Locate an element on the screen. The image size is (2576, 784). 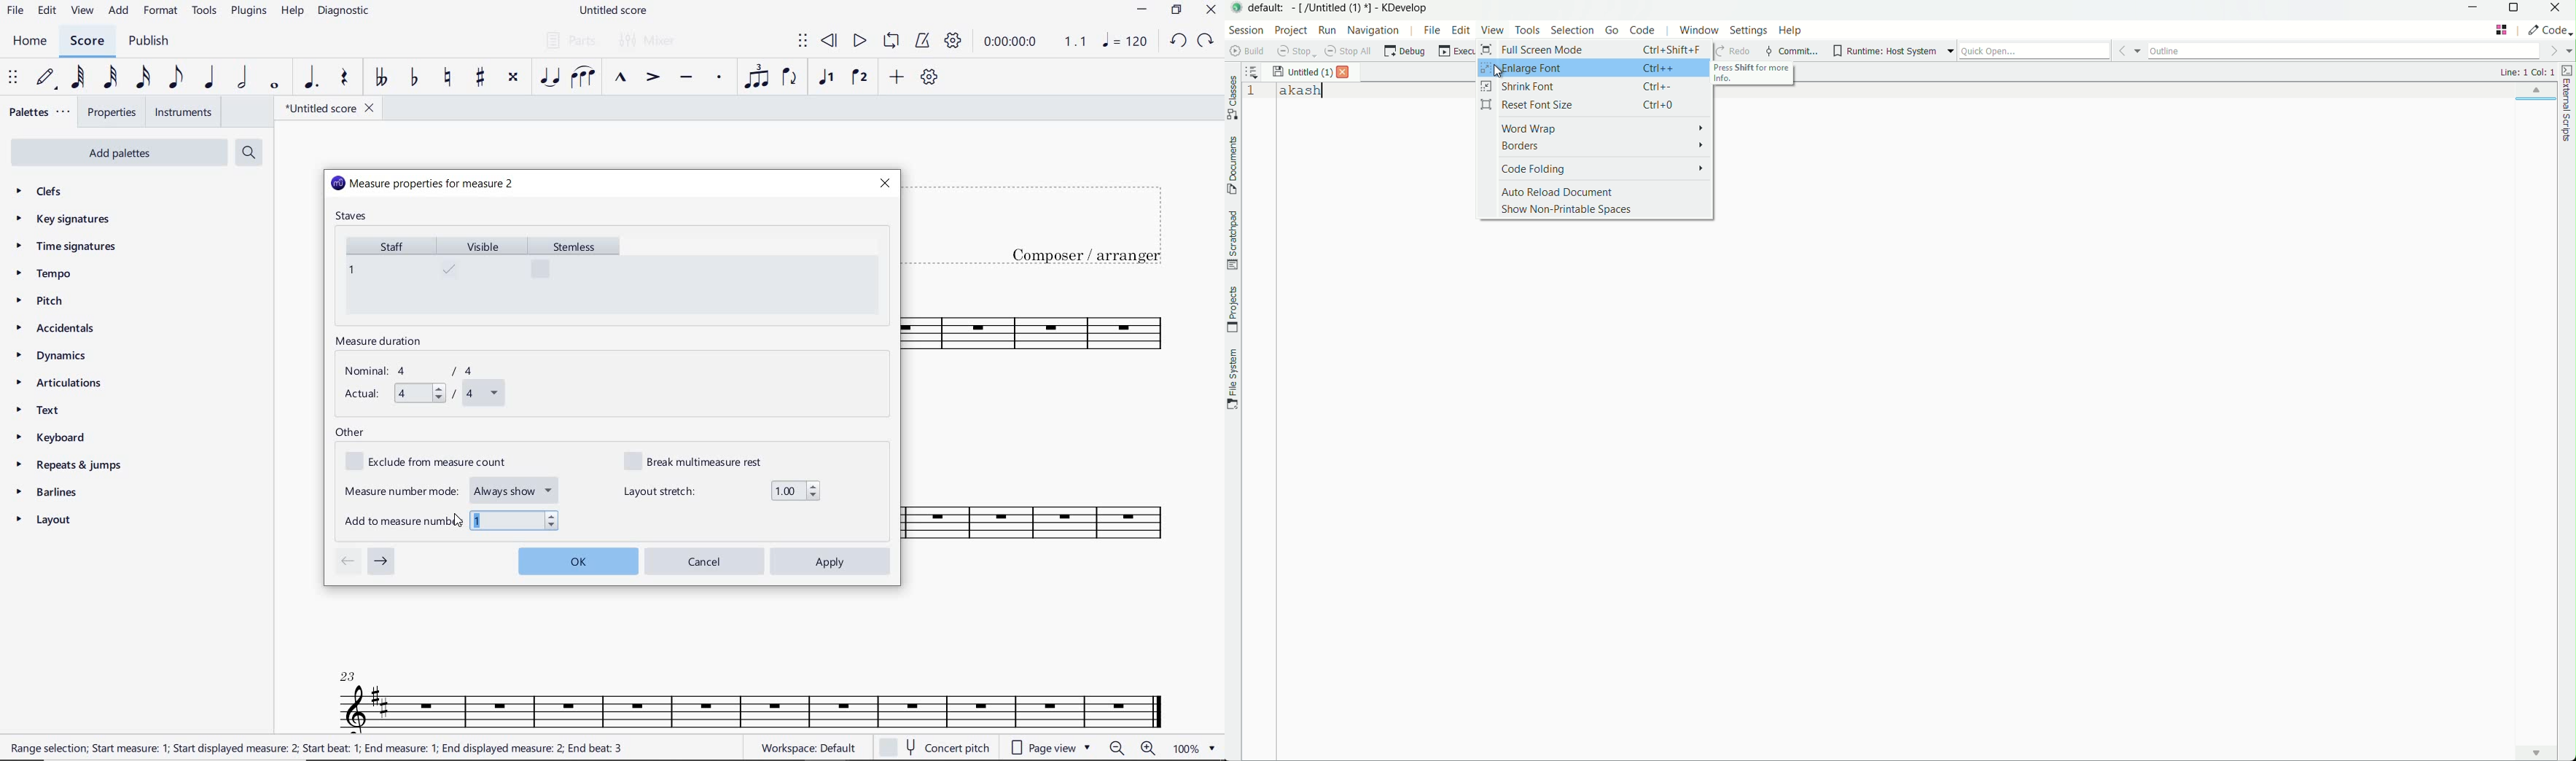
TOGGLE FLAT is located at coordinates (415, 79).